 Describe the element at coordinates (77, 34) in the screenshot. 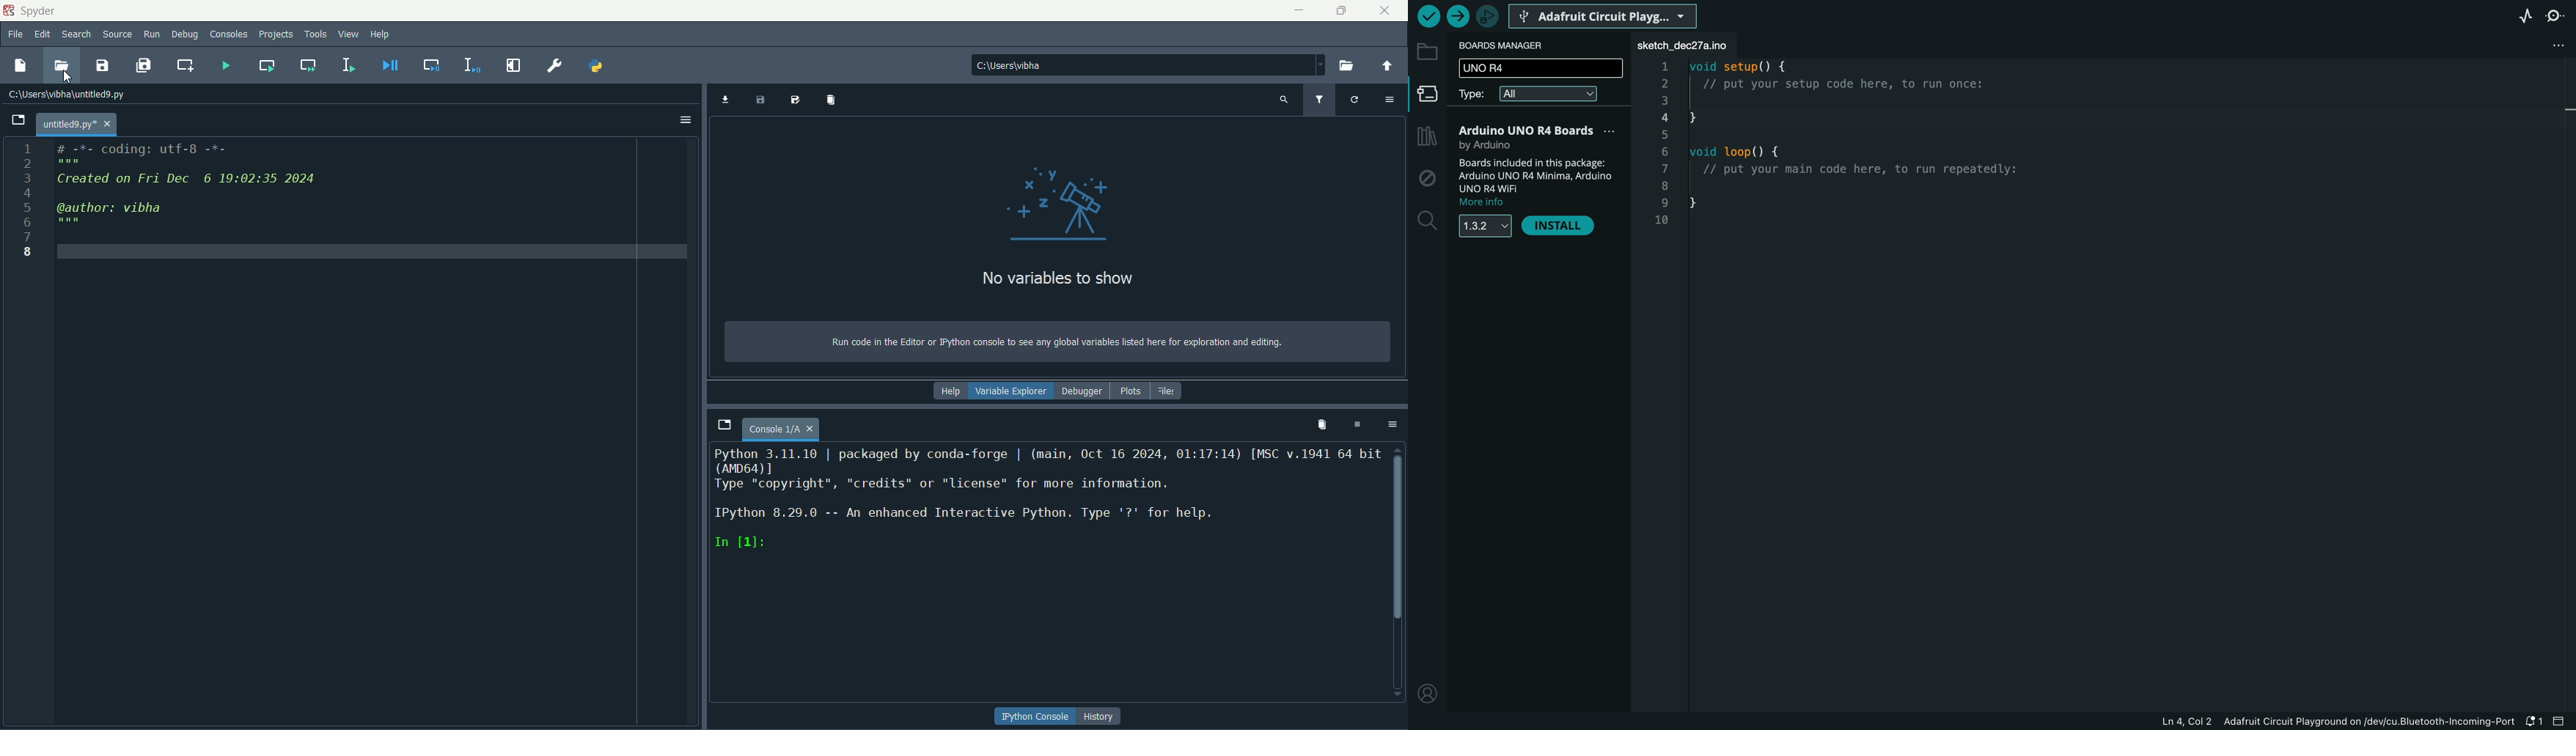

I see `search` at that location.